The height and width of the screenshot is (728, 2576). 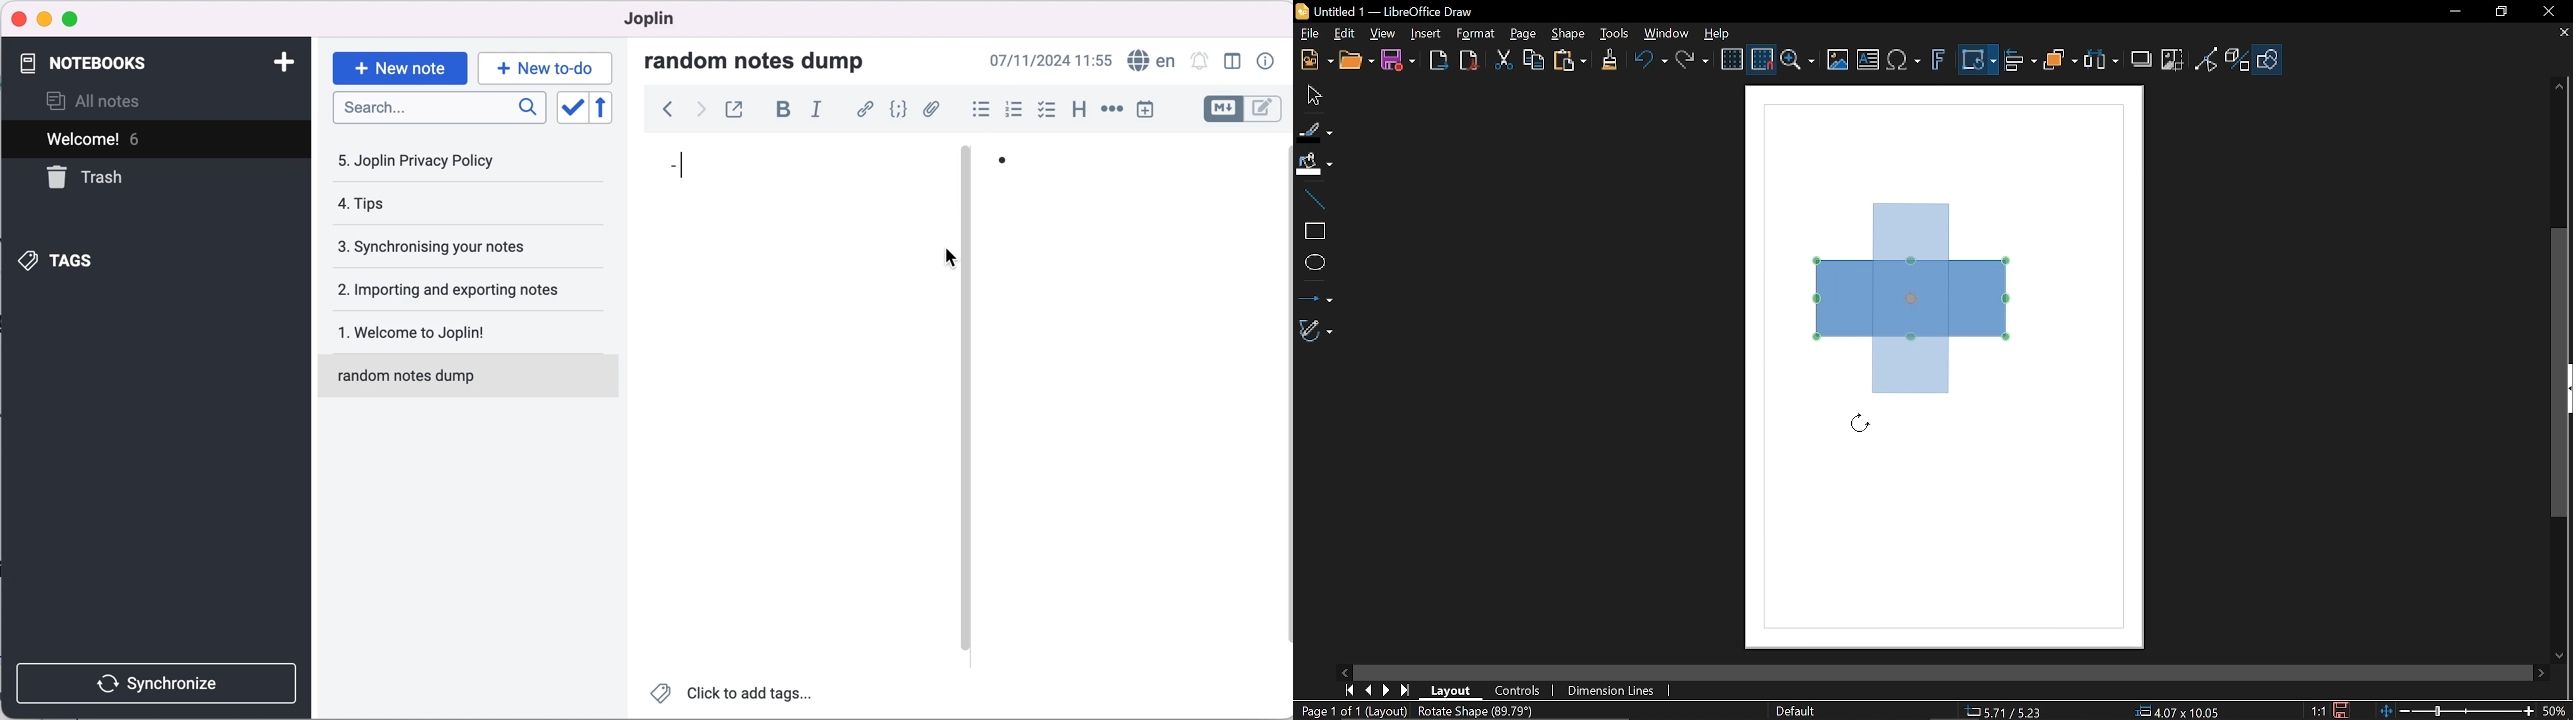 I want to click on Cut, so click(x=1502, y=63).